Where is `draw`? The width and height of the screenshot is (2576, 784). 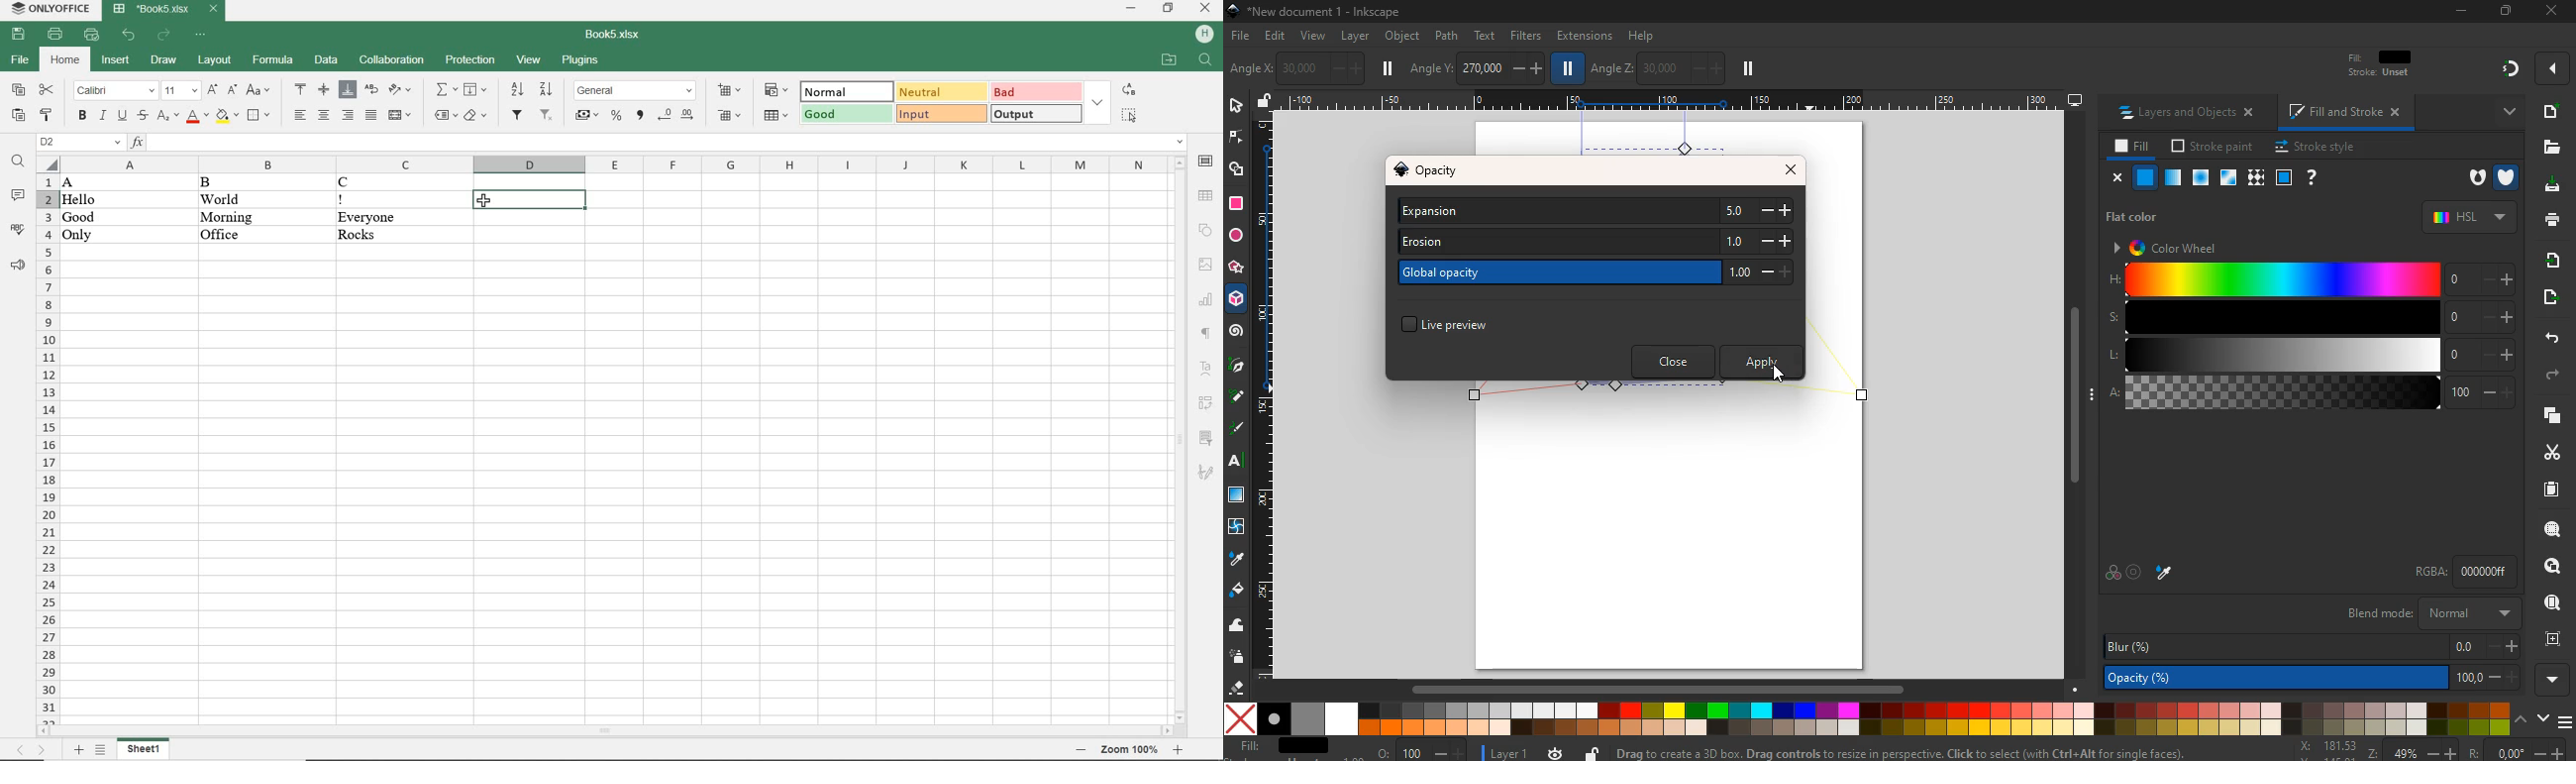
draw is located at coordinates (1236, 400).